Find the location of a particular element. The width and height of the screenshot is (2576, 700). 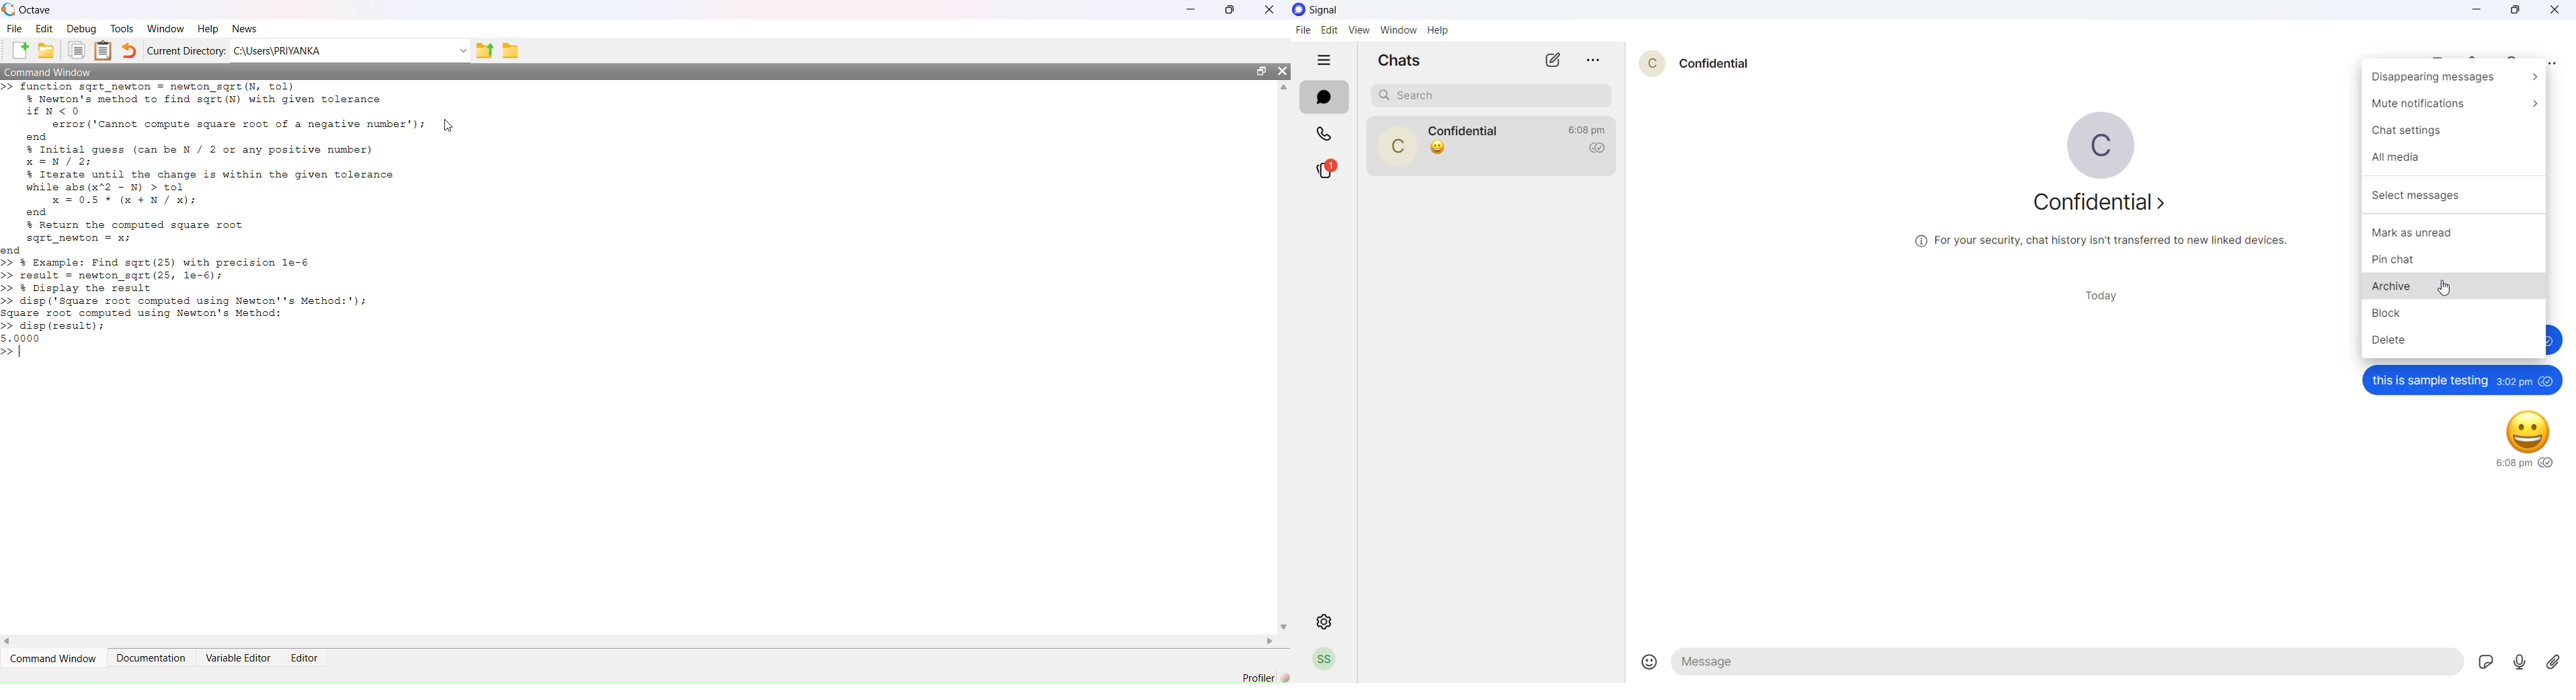

minimize is located at coordinates (2475, 9).